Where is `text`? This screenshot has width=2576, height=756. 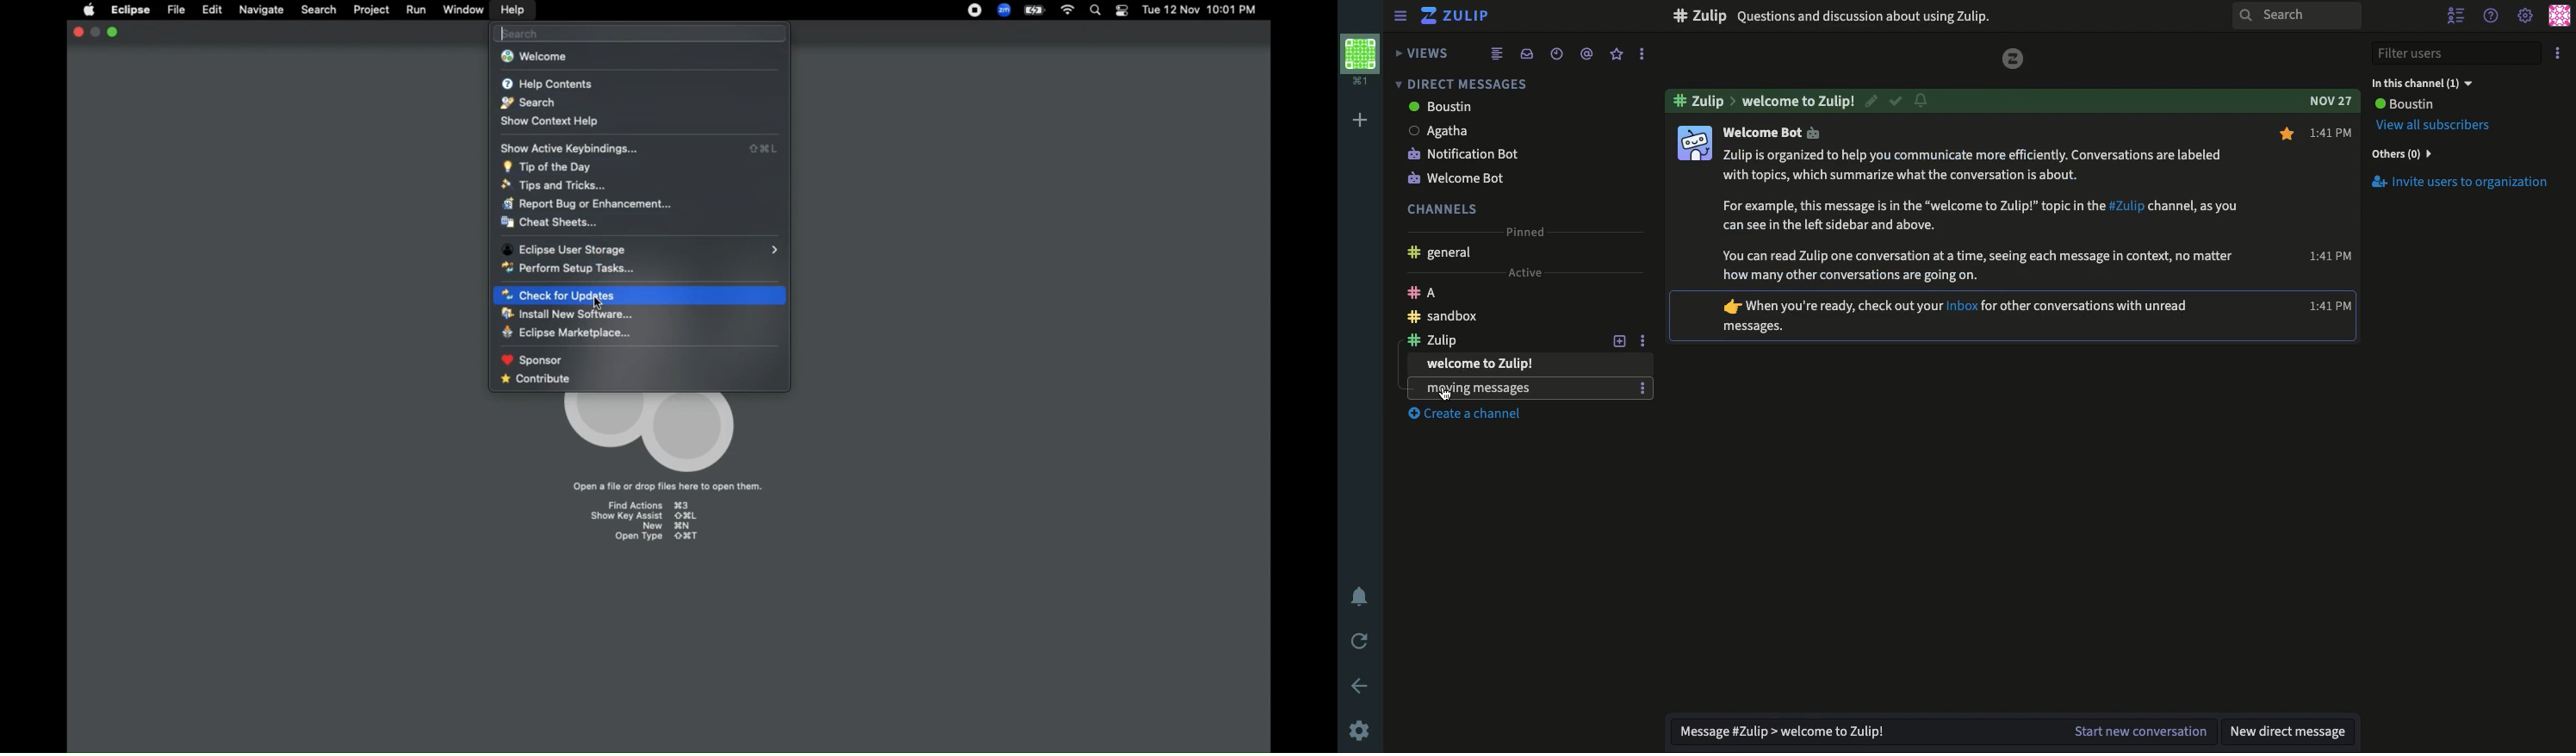
text is located at coordinates (1751, 327).